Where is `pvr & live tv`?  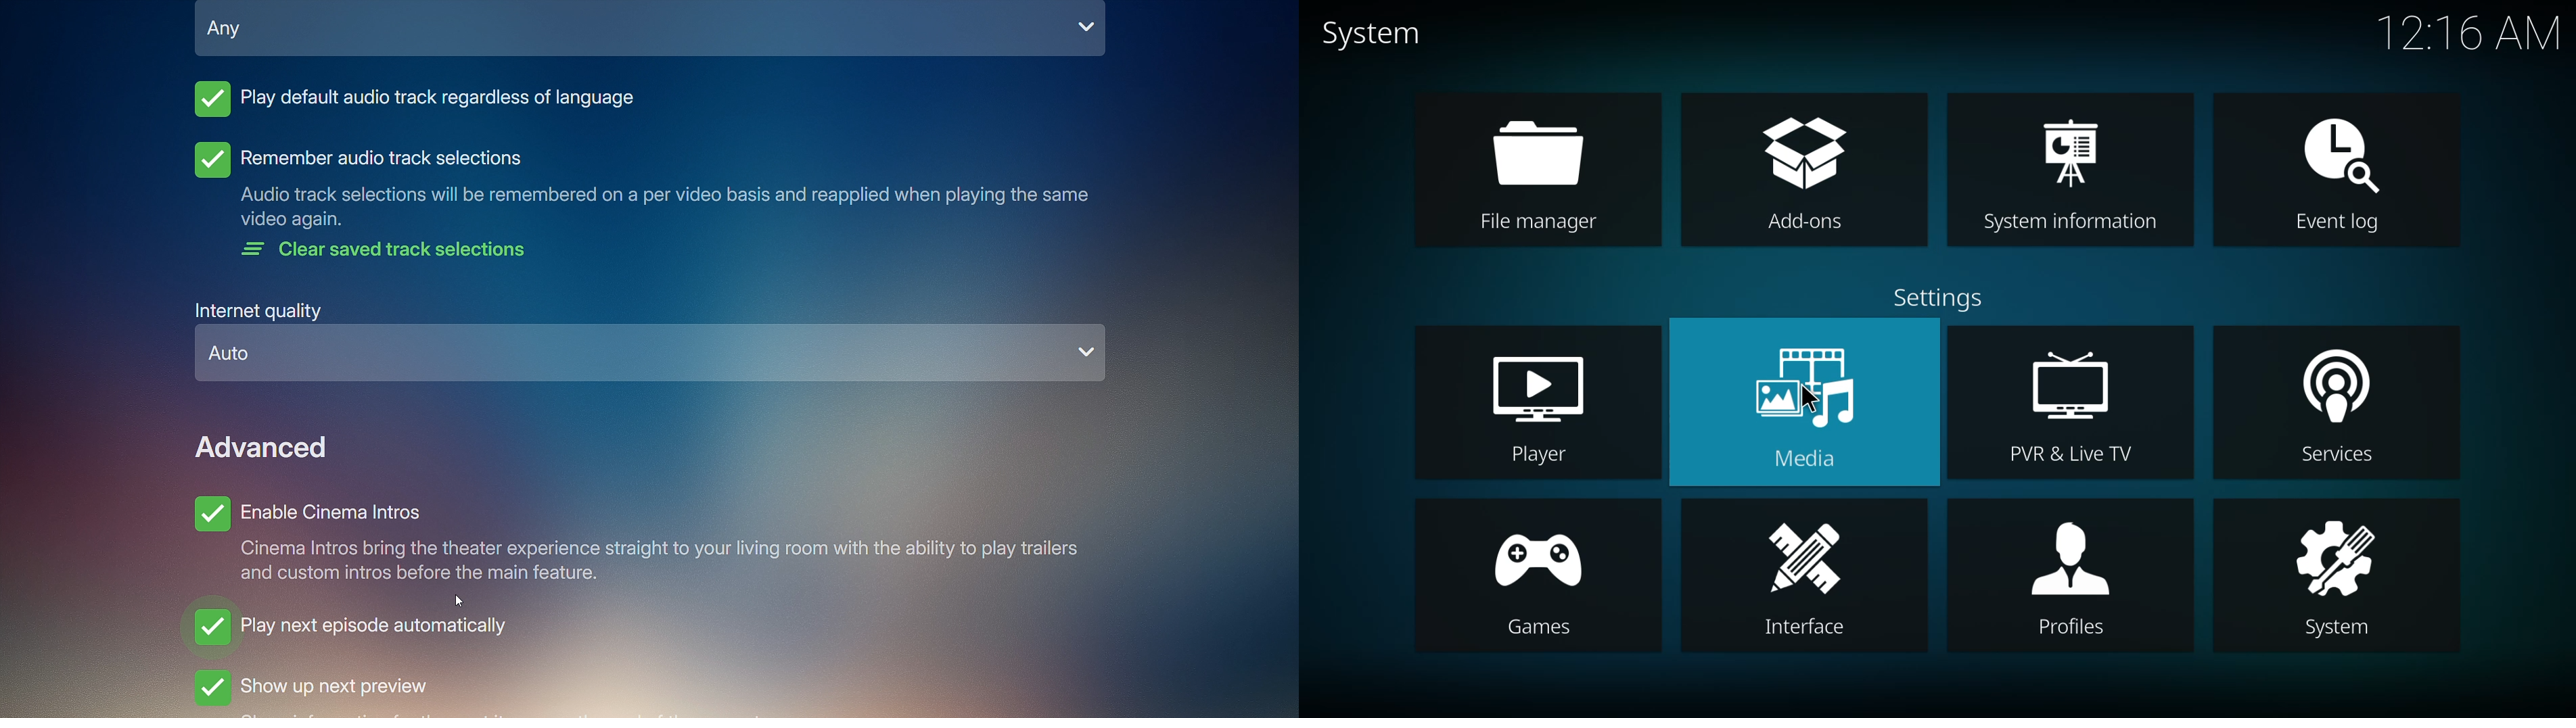
pvr & live tv is located at coordinates (2075, 385).